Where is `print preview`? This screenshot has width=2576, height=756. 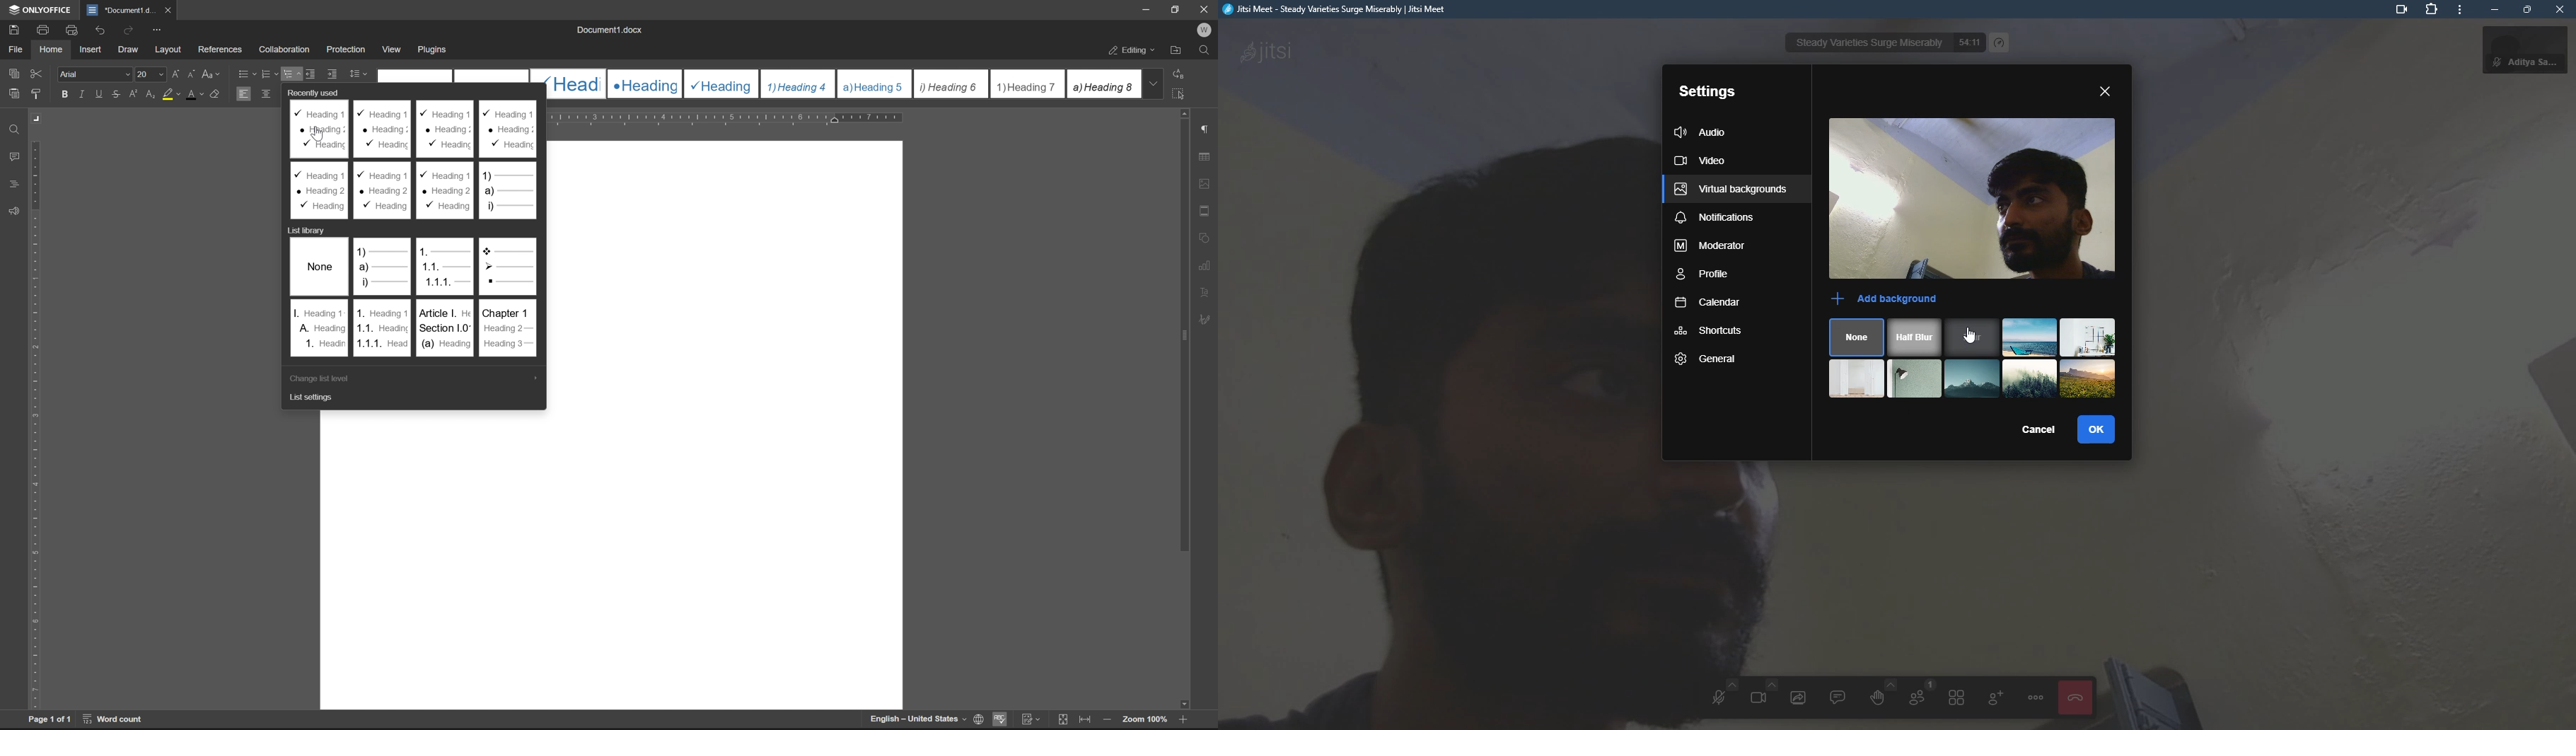 print preview is located at coordinates (73, 30).